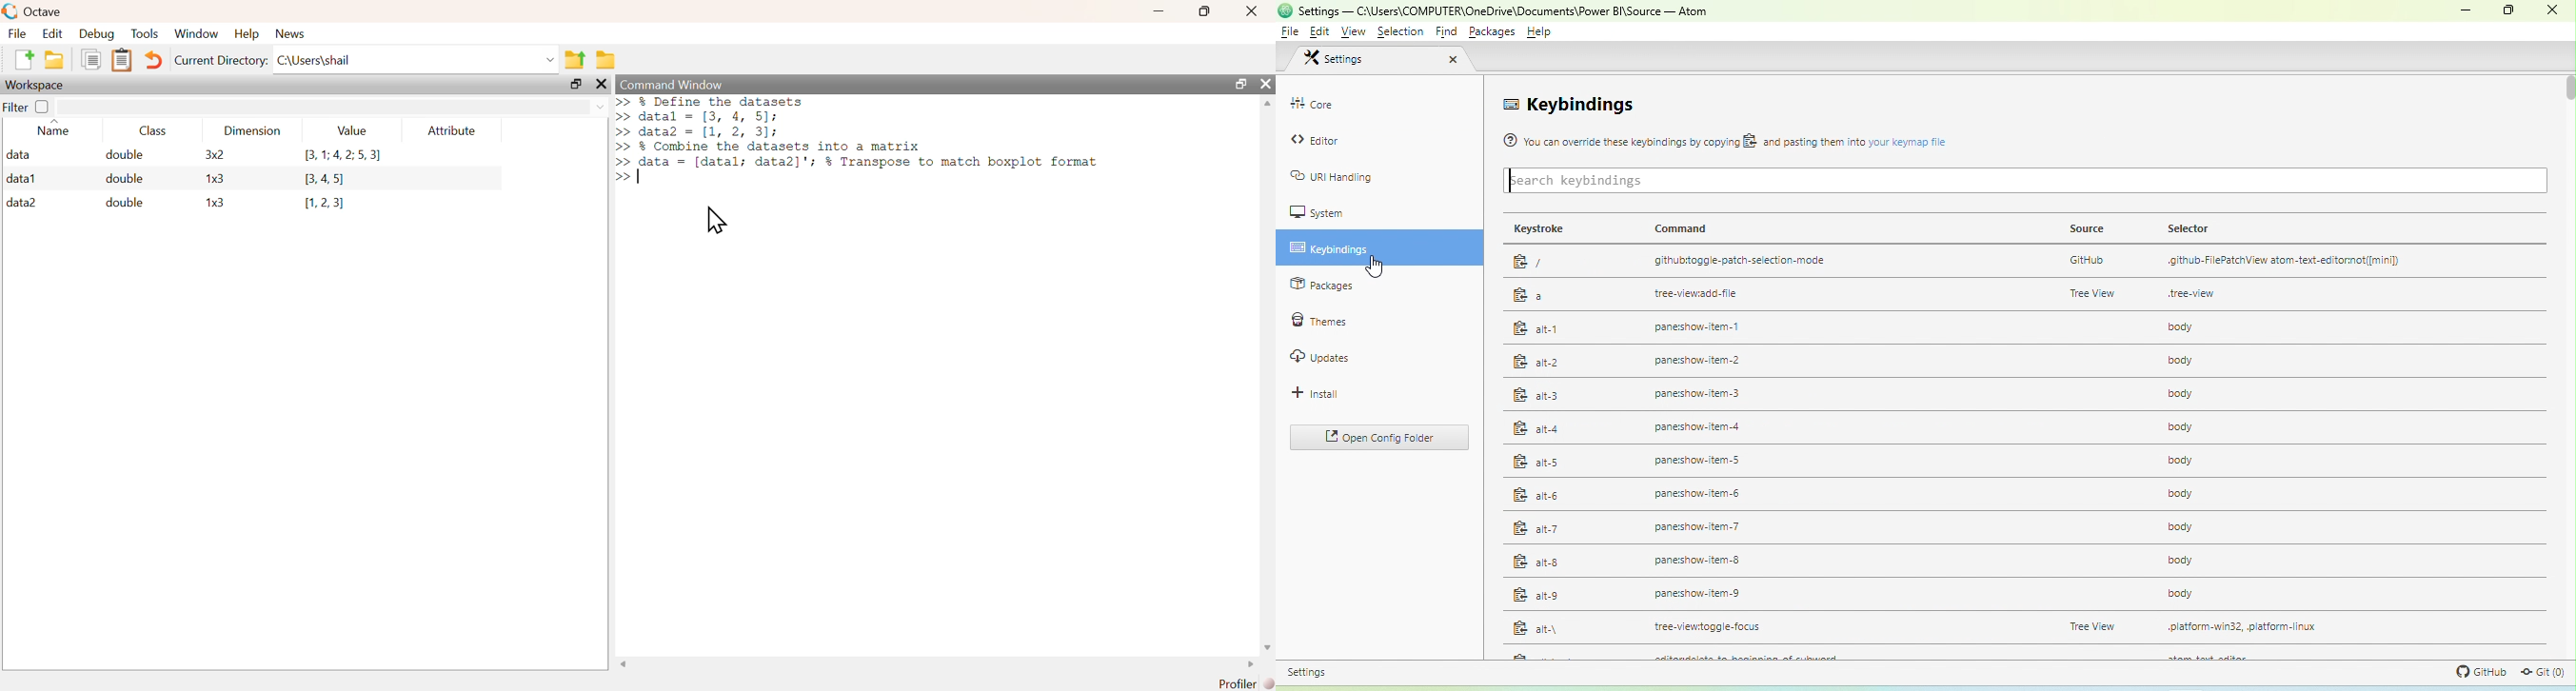 The width and height of the screenshot is (2576, 700). What do you see at coordinates (1321, 286) in the screenshot?
I see `packages` at bounding box center [1321, 286].